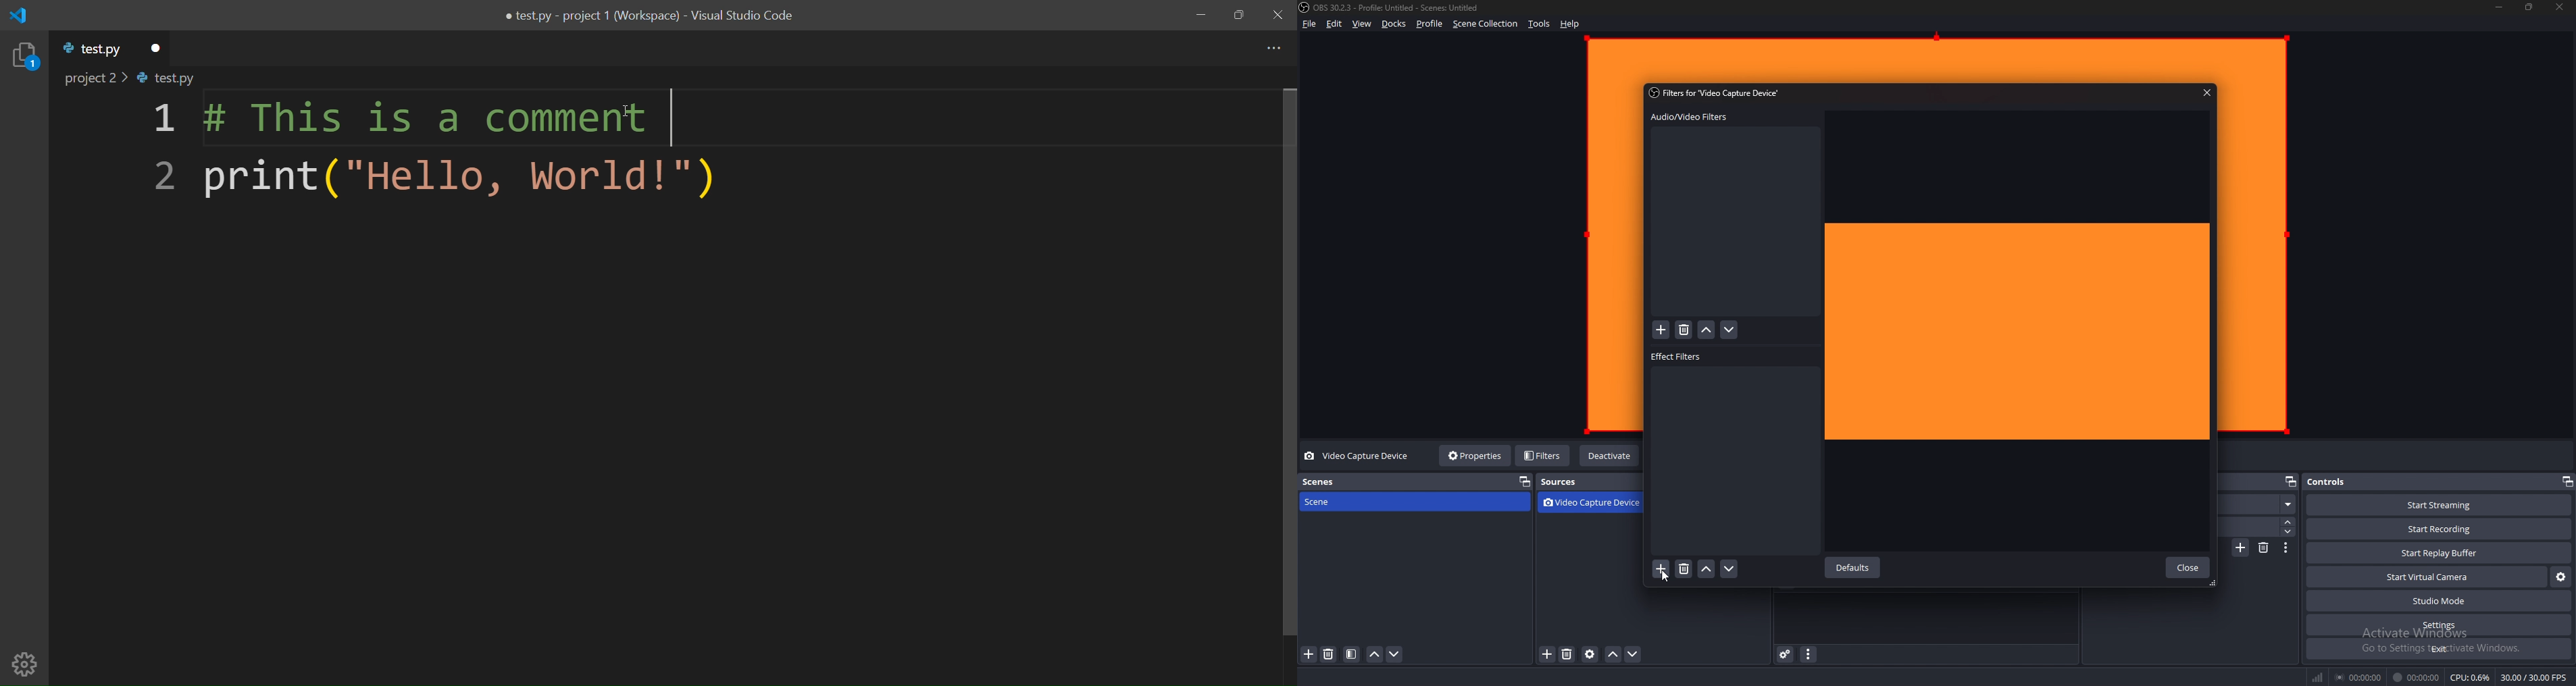 This screenshot has height=700, width=2576. I want to click on obs logo, so click(1306, 9).